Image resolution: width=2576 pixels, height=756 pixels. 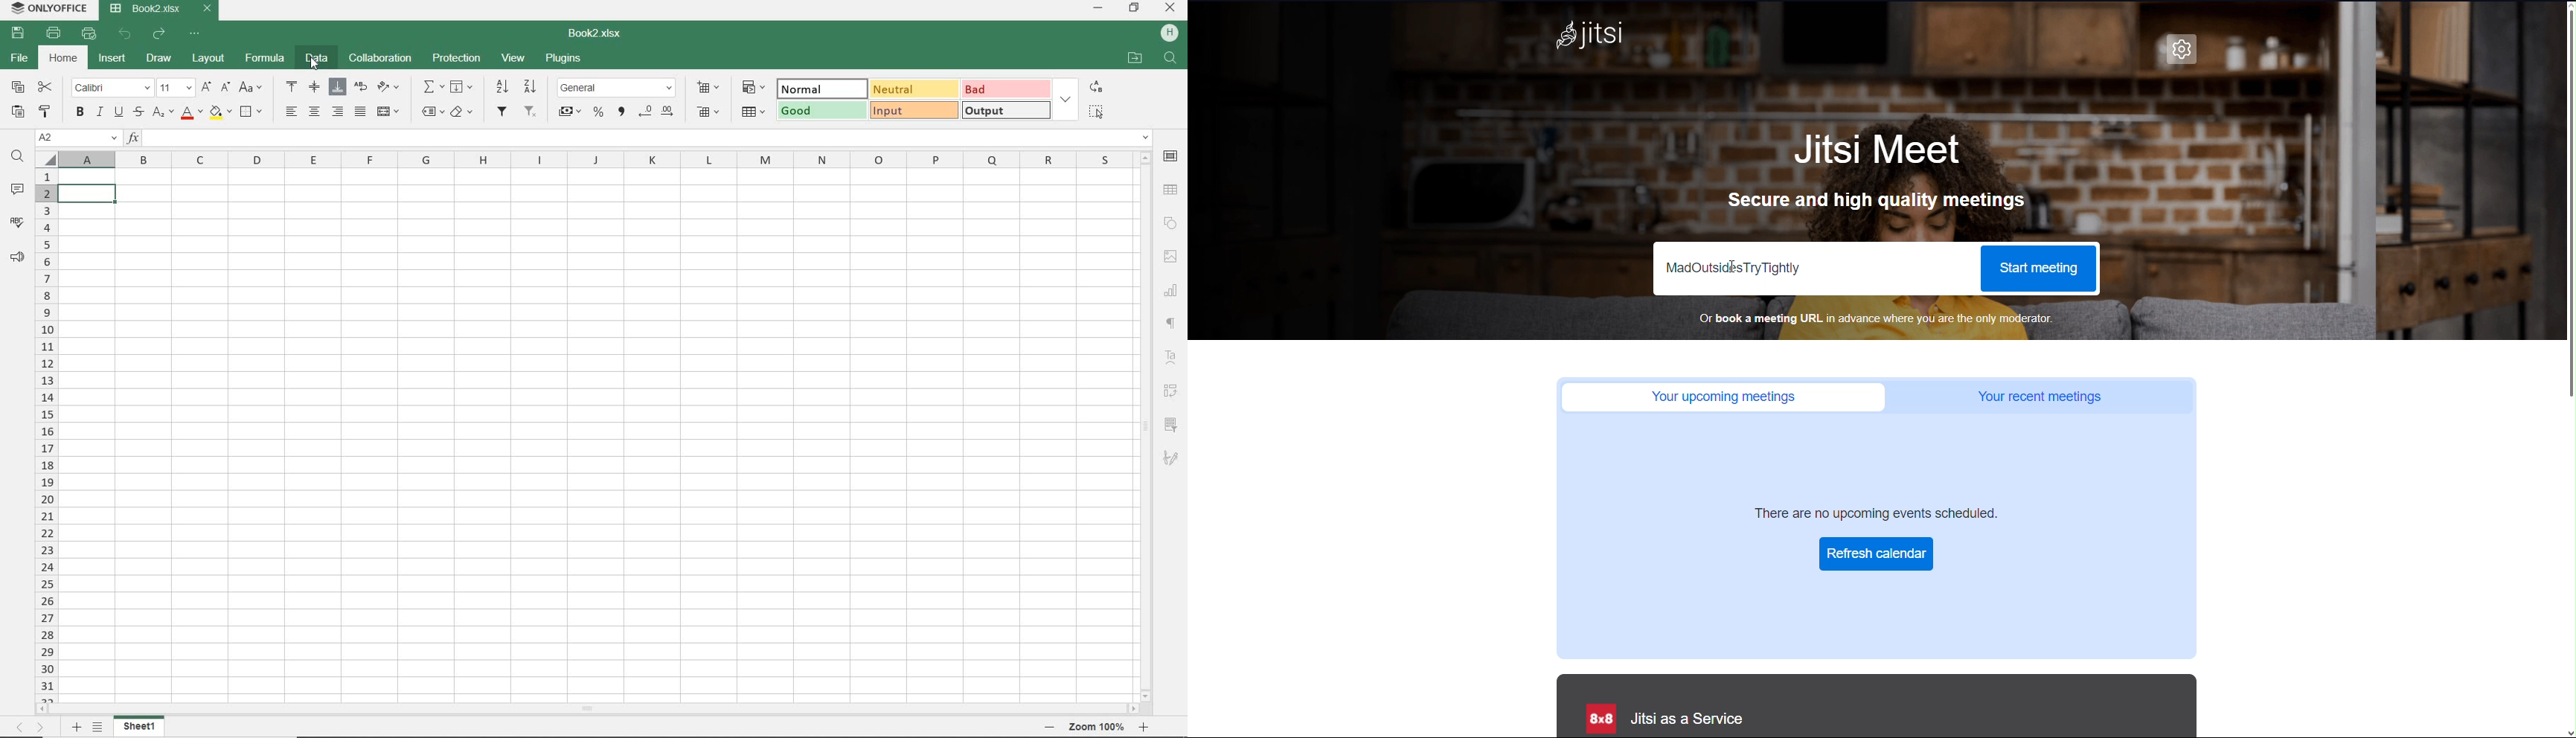 I want to click on HP, so click(x=1170, y=34).